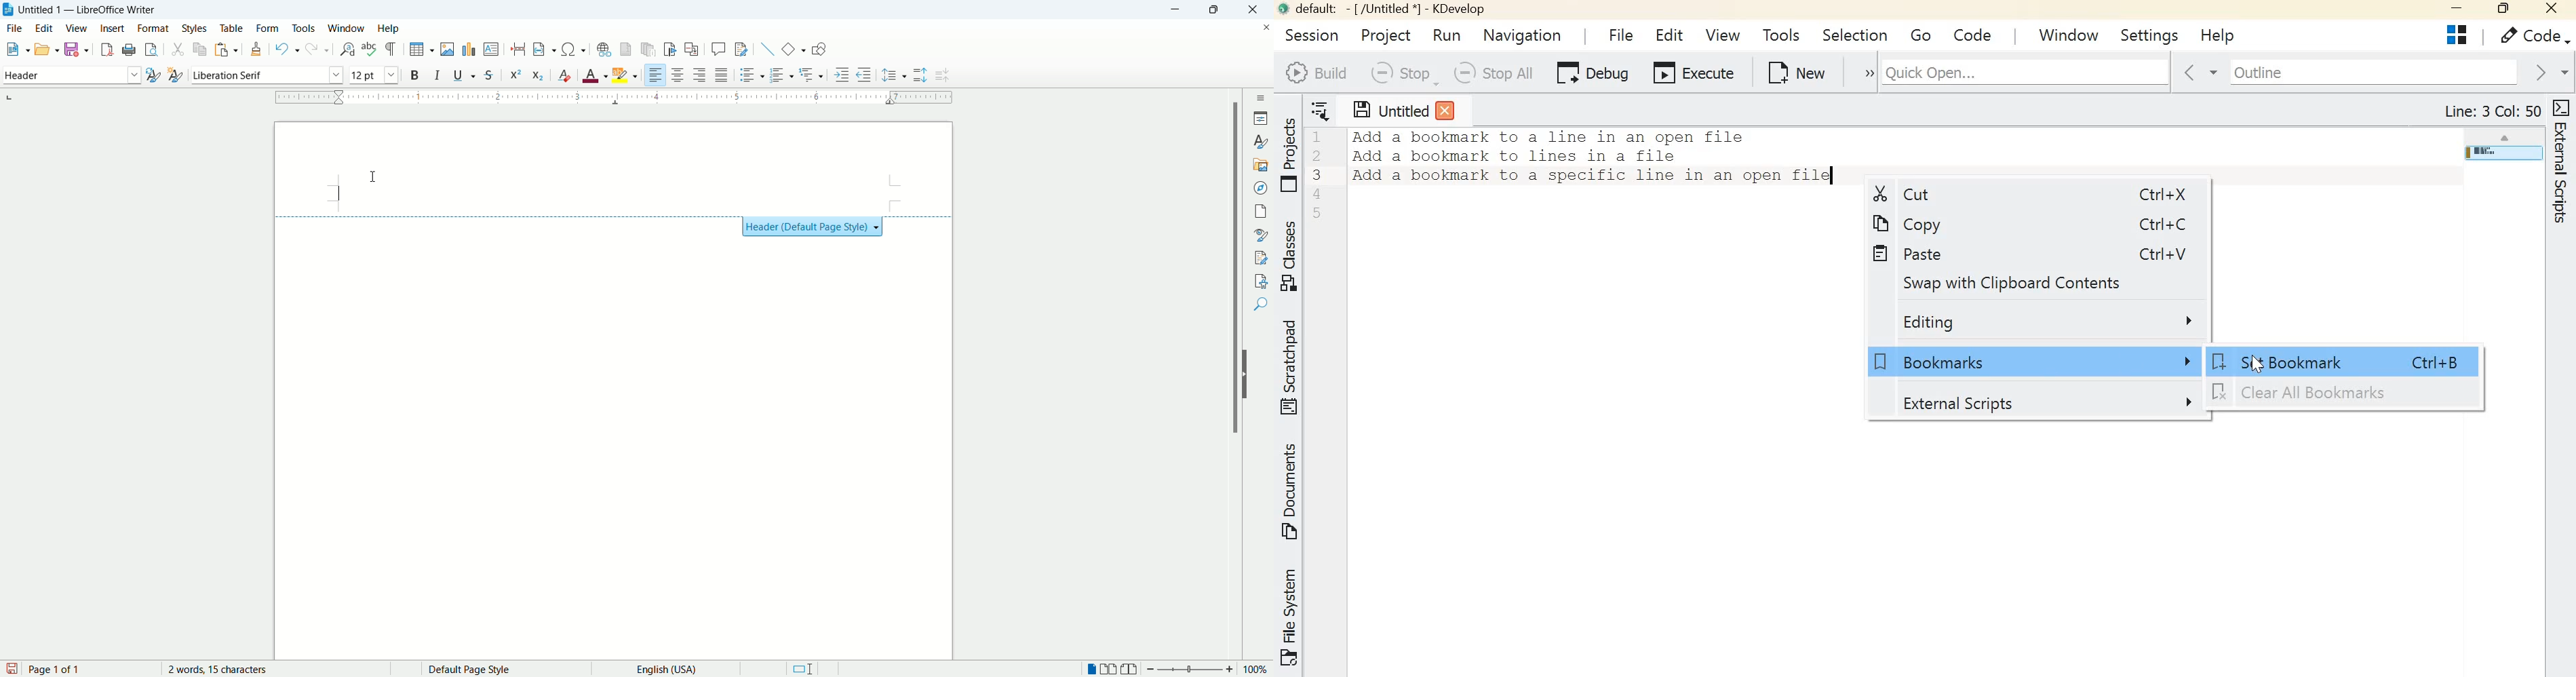  Describe the element at coordinates (42, 29) in the screenshot. I see `edit` at that location.